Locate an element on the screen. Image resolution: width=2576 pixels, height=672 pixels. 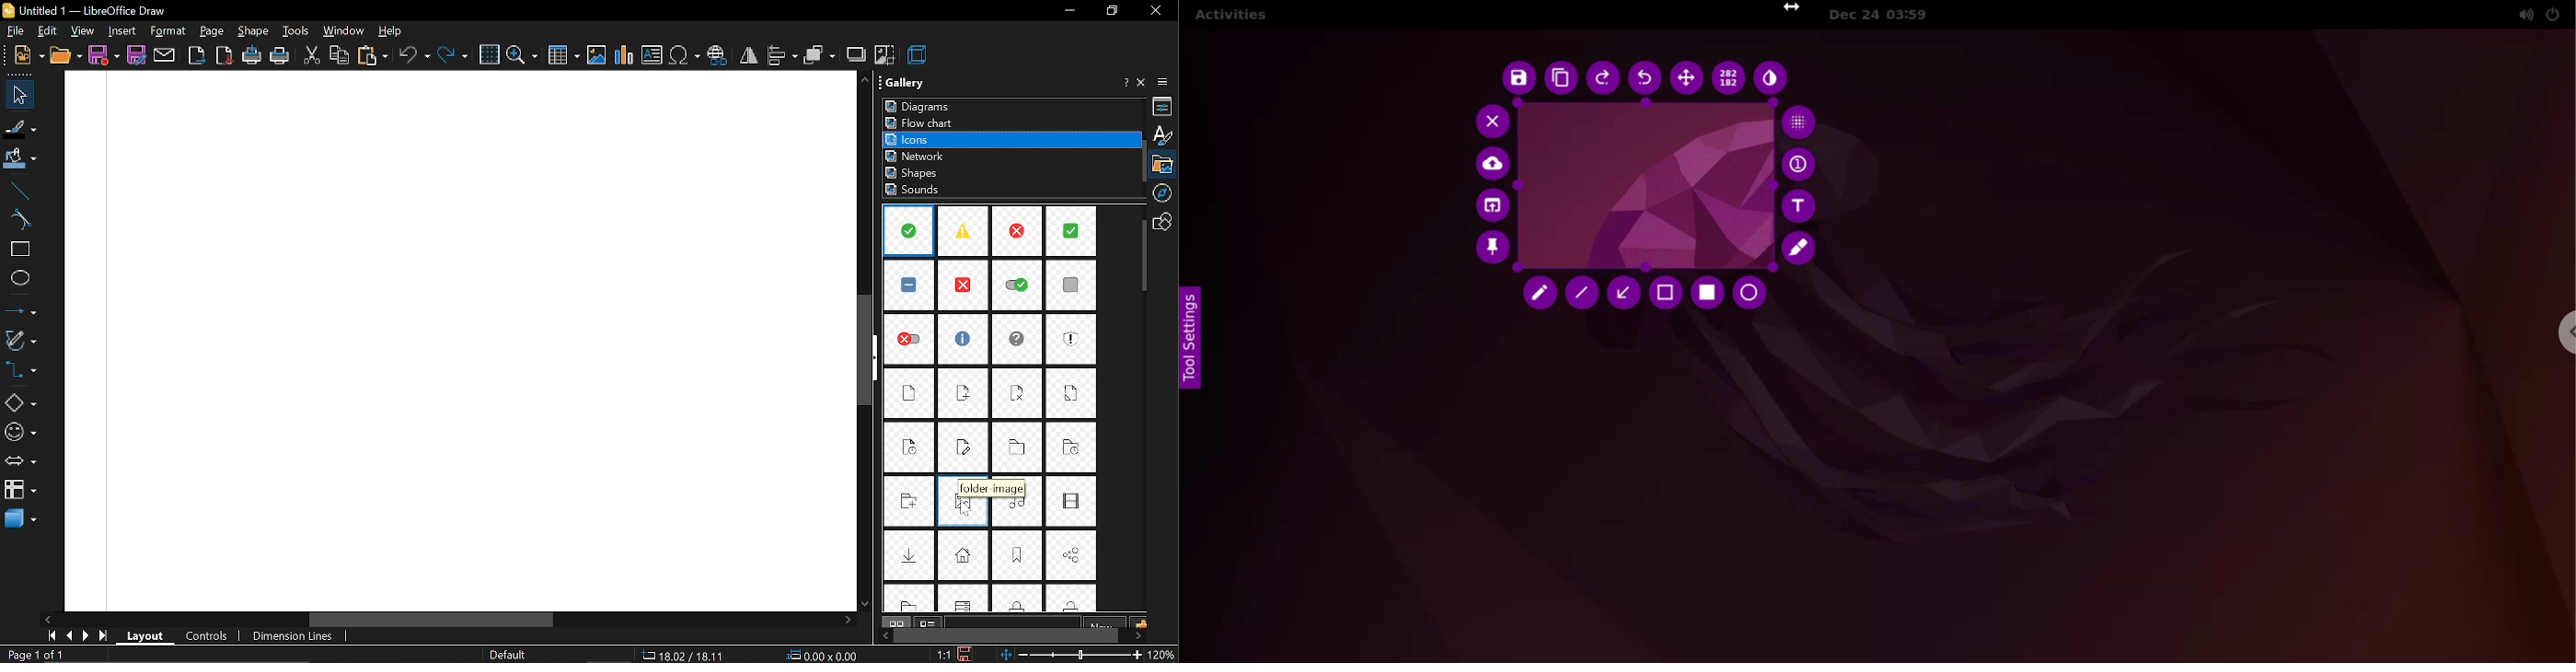
flowchart is located at coordinates (18, 490).